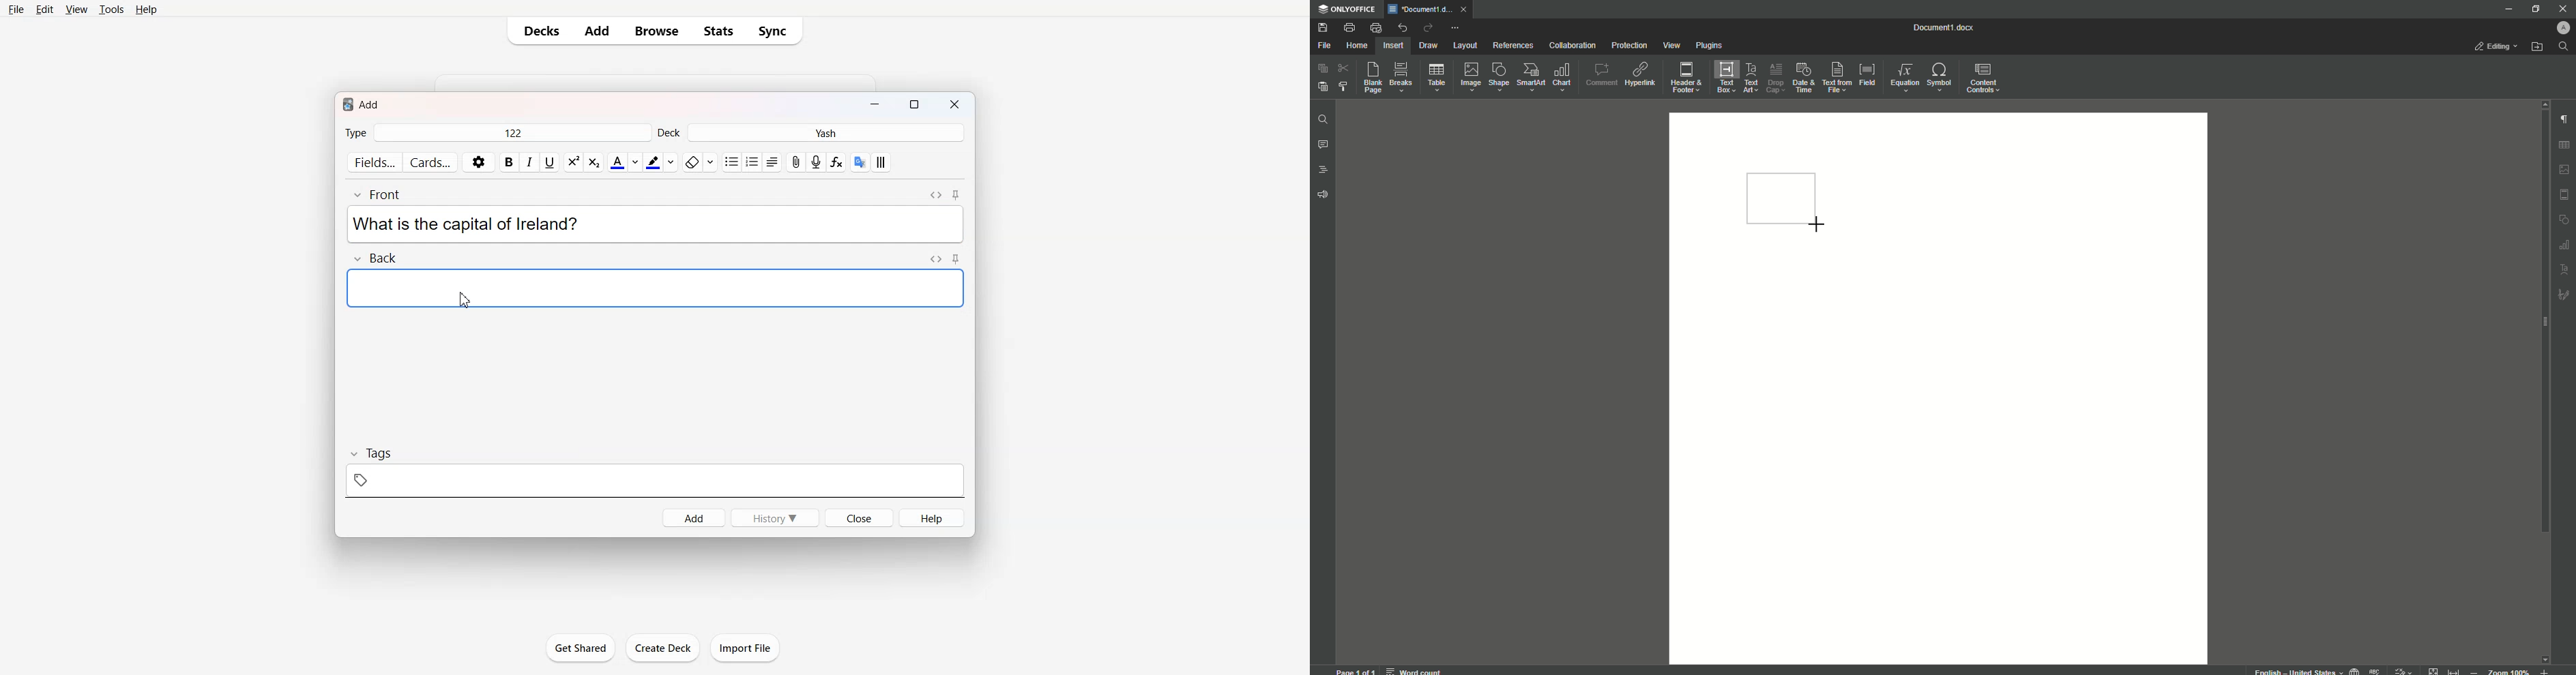 The image size is (2576, 700). I want to click on signature, so click(2564, 296).